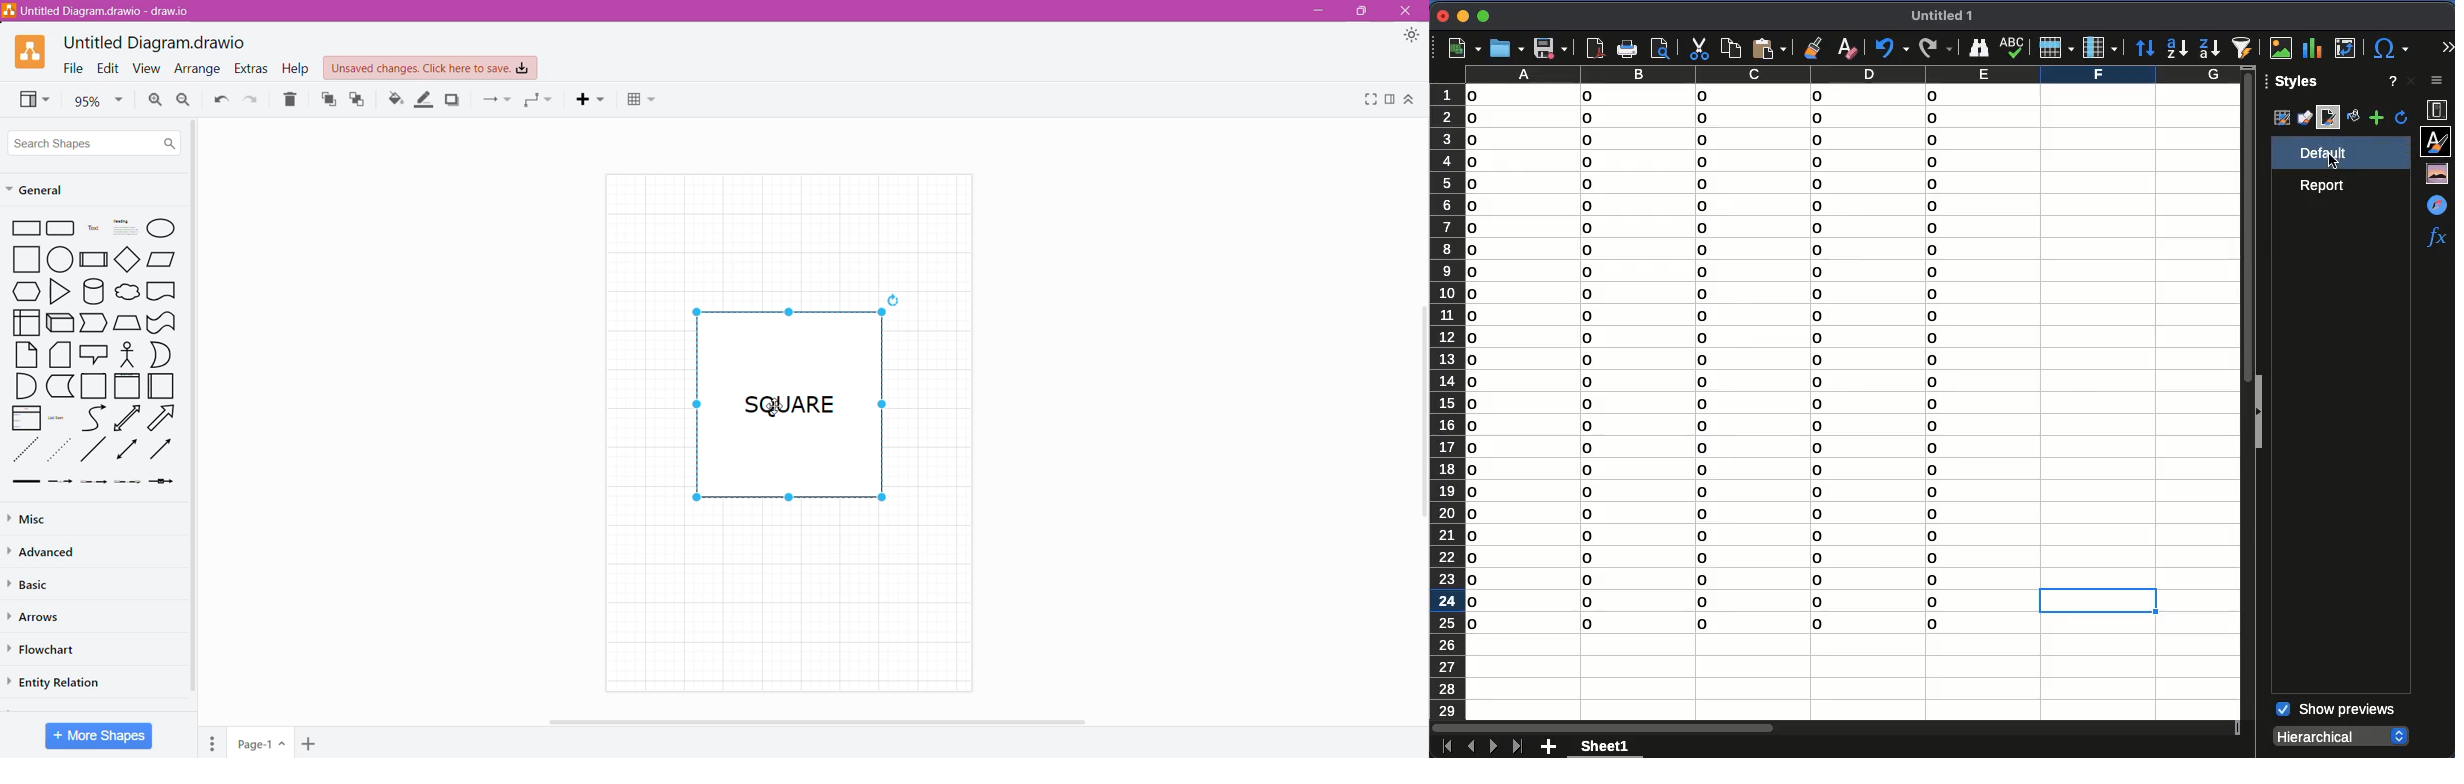 The width and height of the screenshot is (2464, 784). I want to click on hierarchical , so click(2343, 735).